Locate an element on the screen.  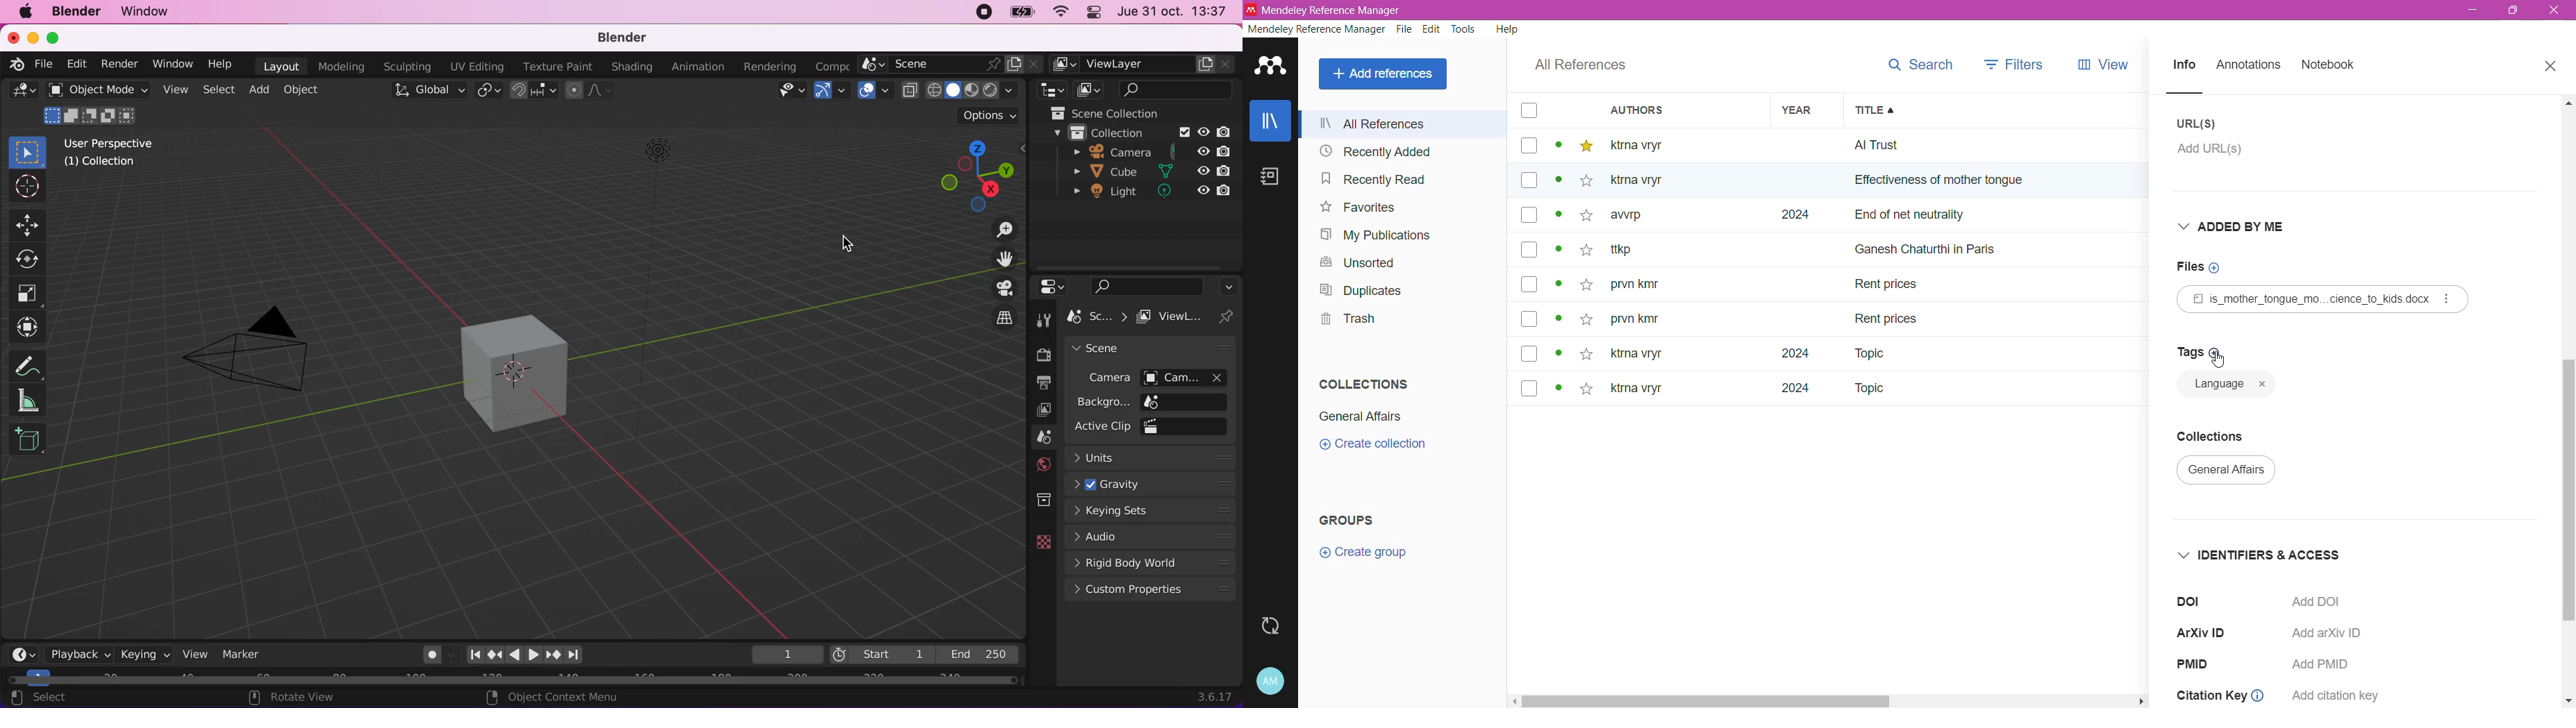
Favorites is located at coordinates (1358, 208).